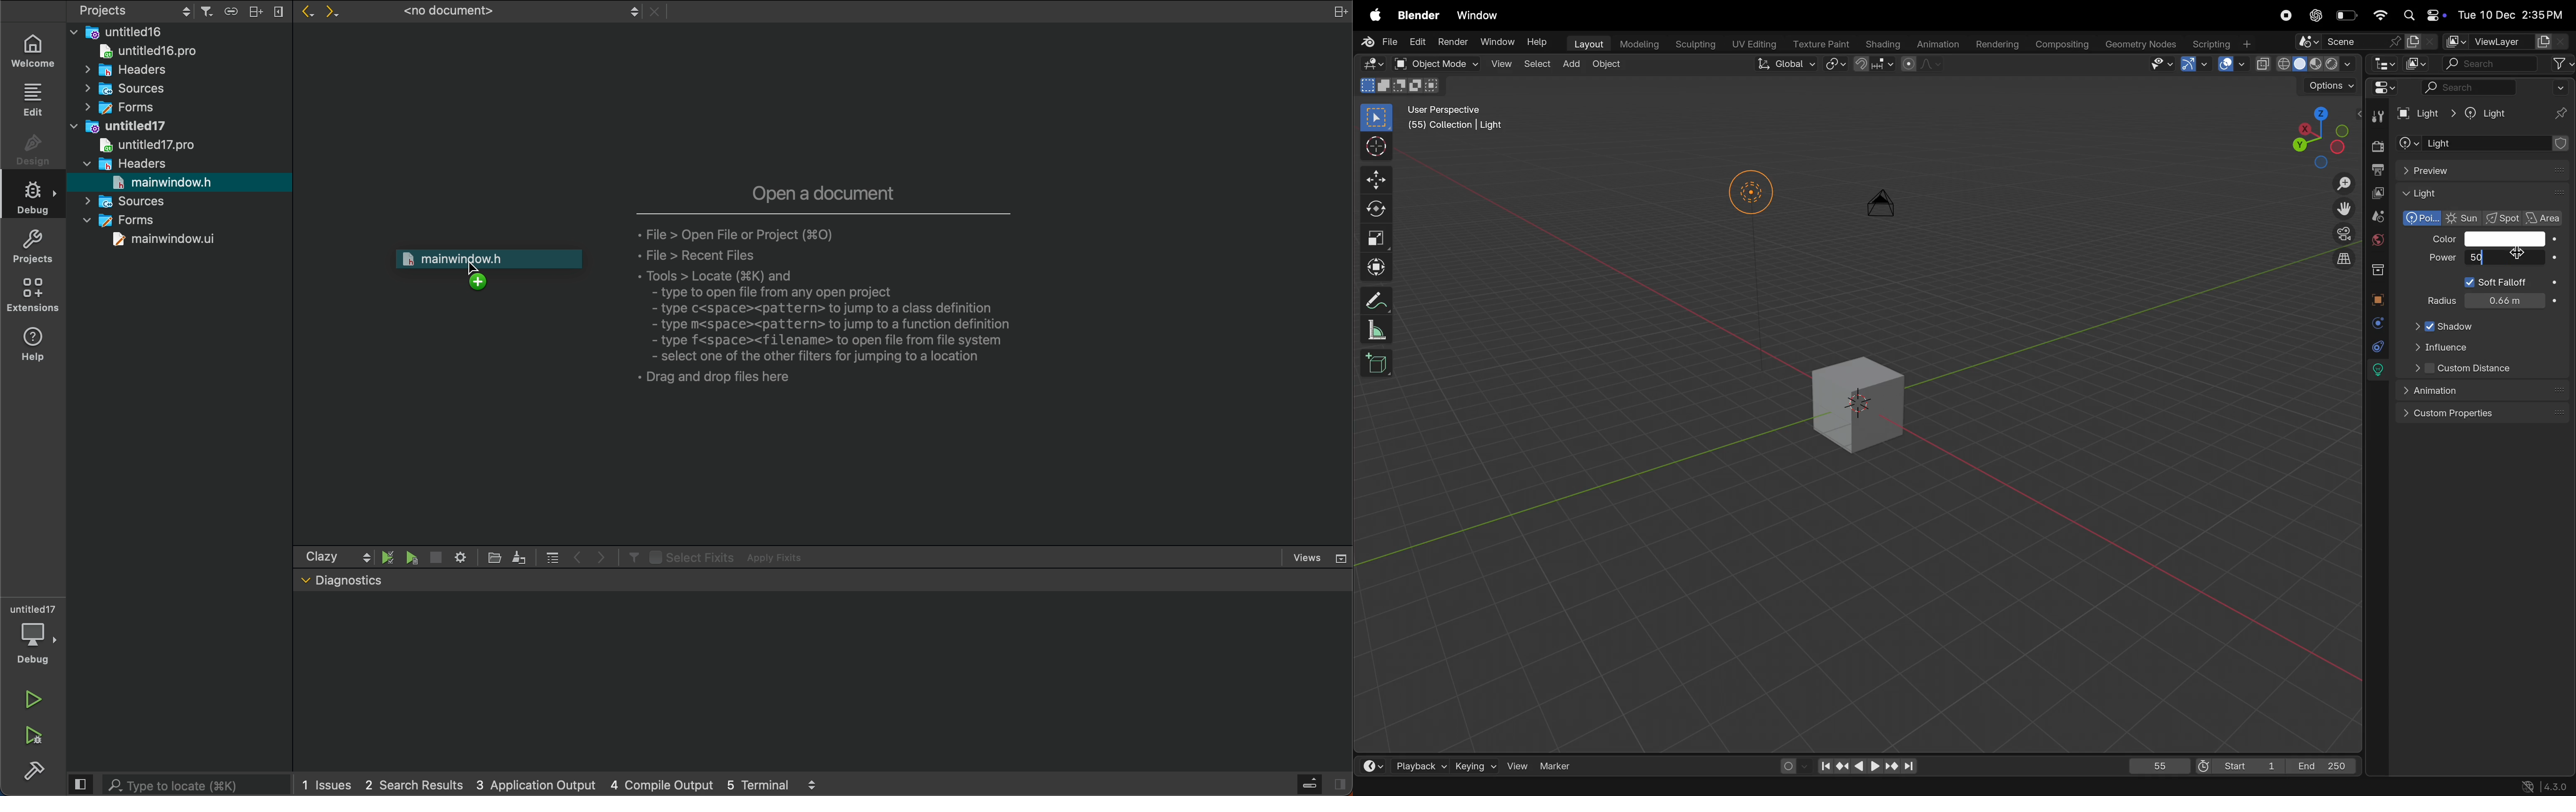 This screenshot has height=812, width=2576. Describe the element at coordinates (520, 556) in the screenshot. I see `edit` at that location.